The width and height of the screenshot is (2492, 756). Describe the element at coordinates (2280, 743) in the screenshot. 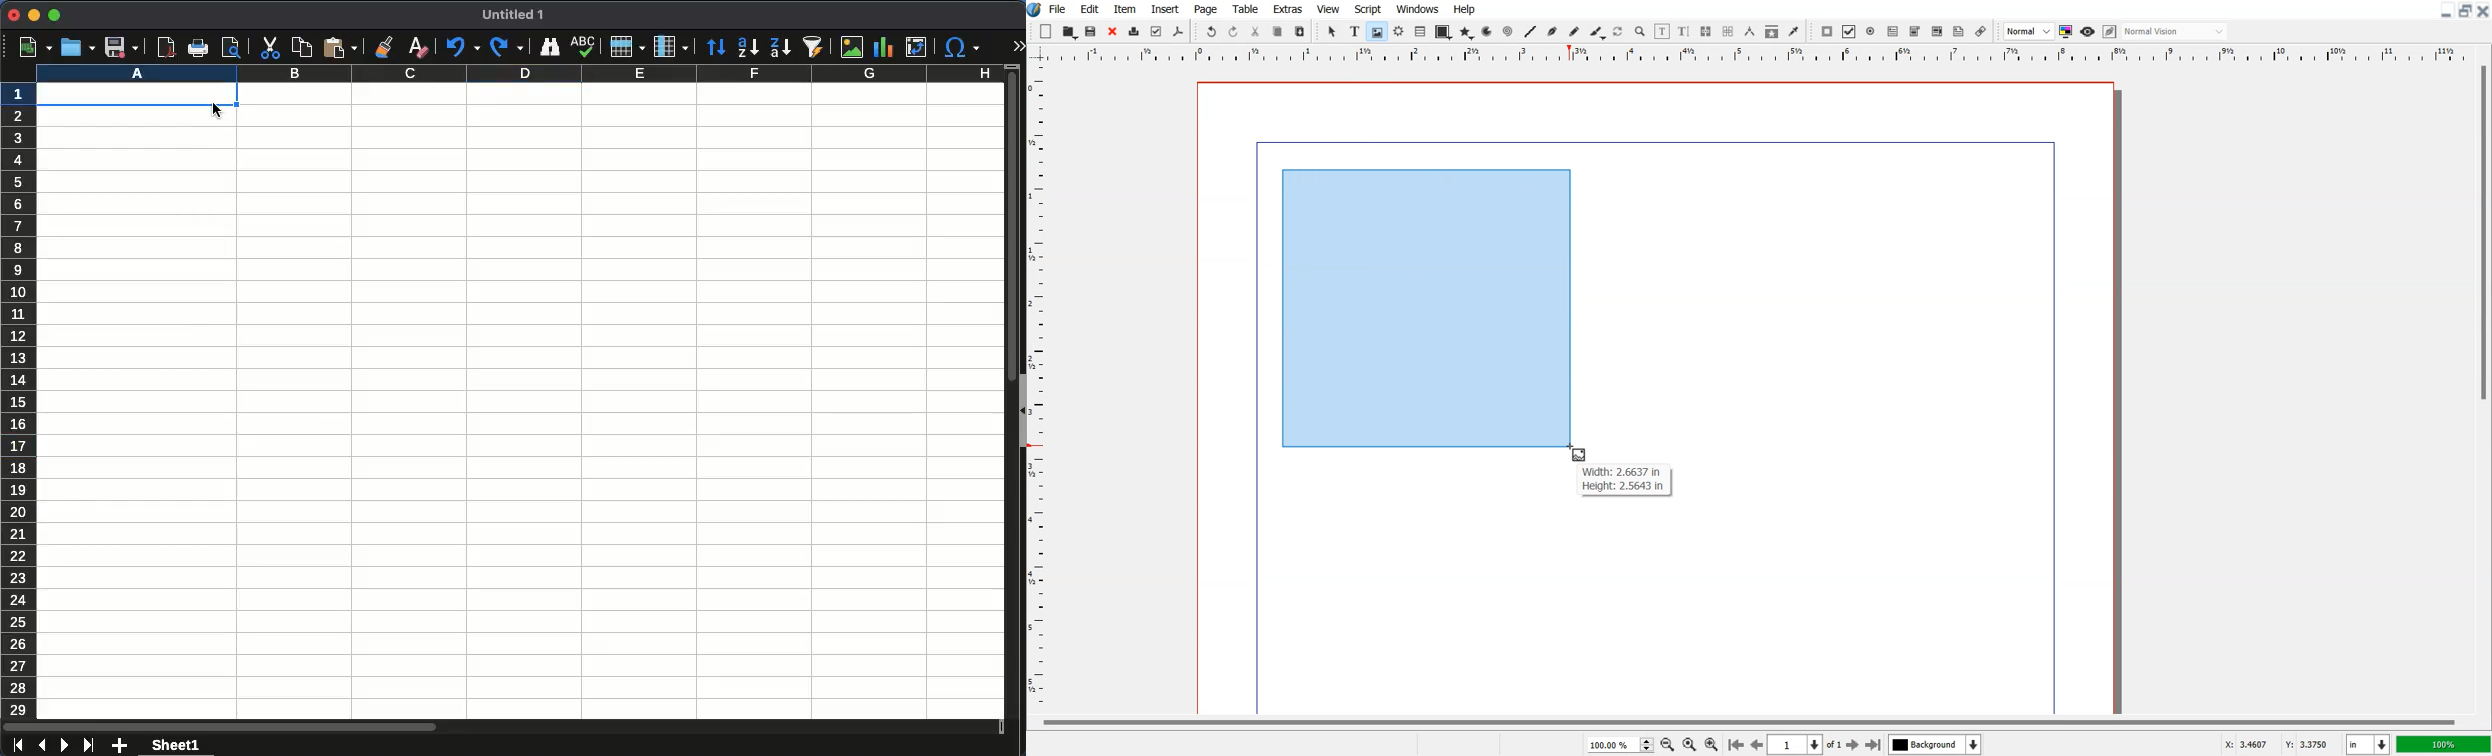

I see `X,Y Co-ordinate` at that location.